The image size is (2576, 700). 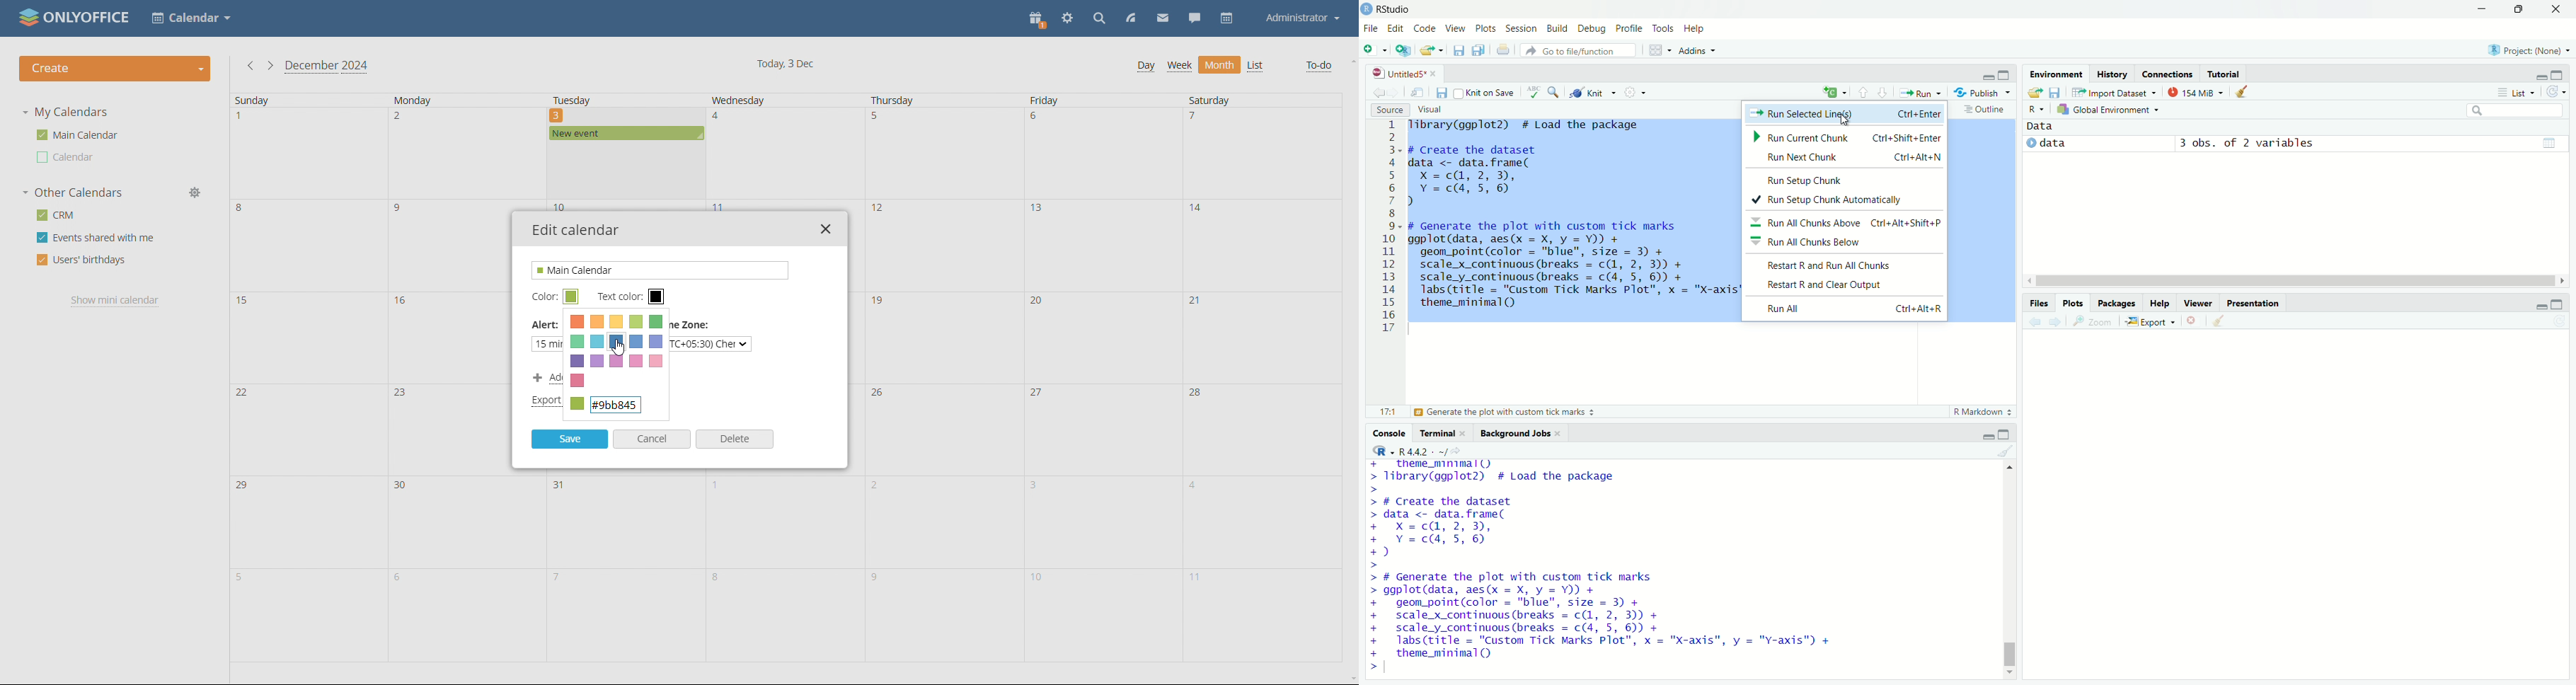 What do you see at coordinates (1442, 91) in the screenshot?
I see `save current document` at bounding box center [1442, 91].